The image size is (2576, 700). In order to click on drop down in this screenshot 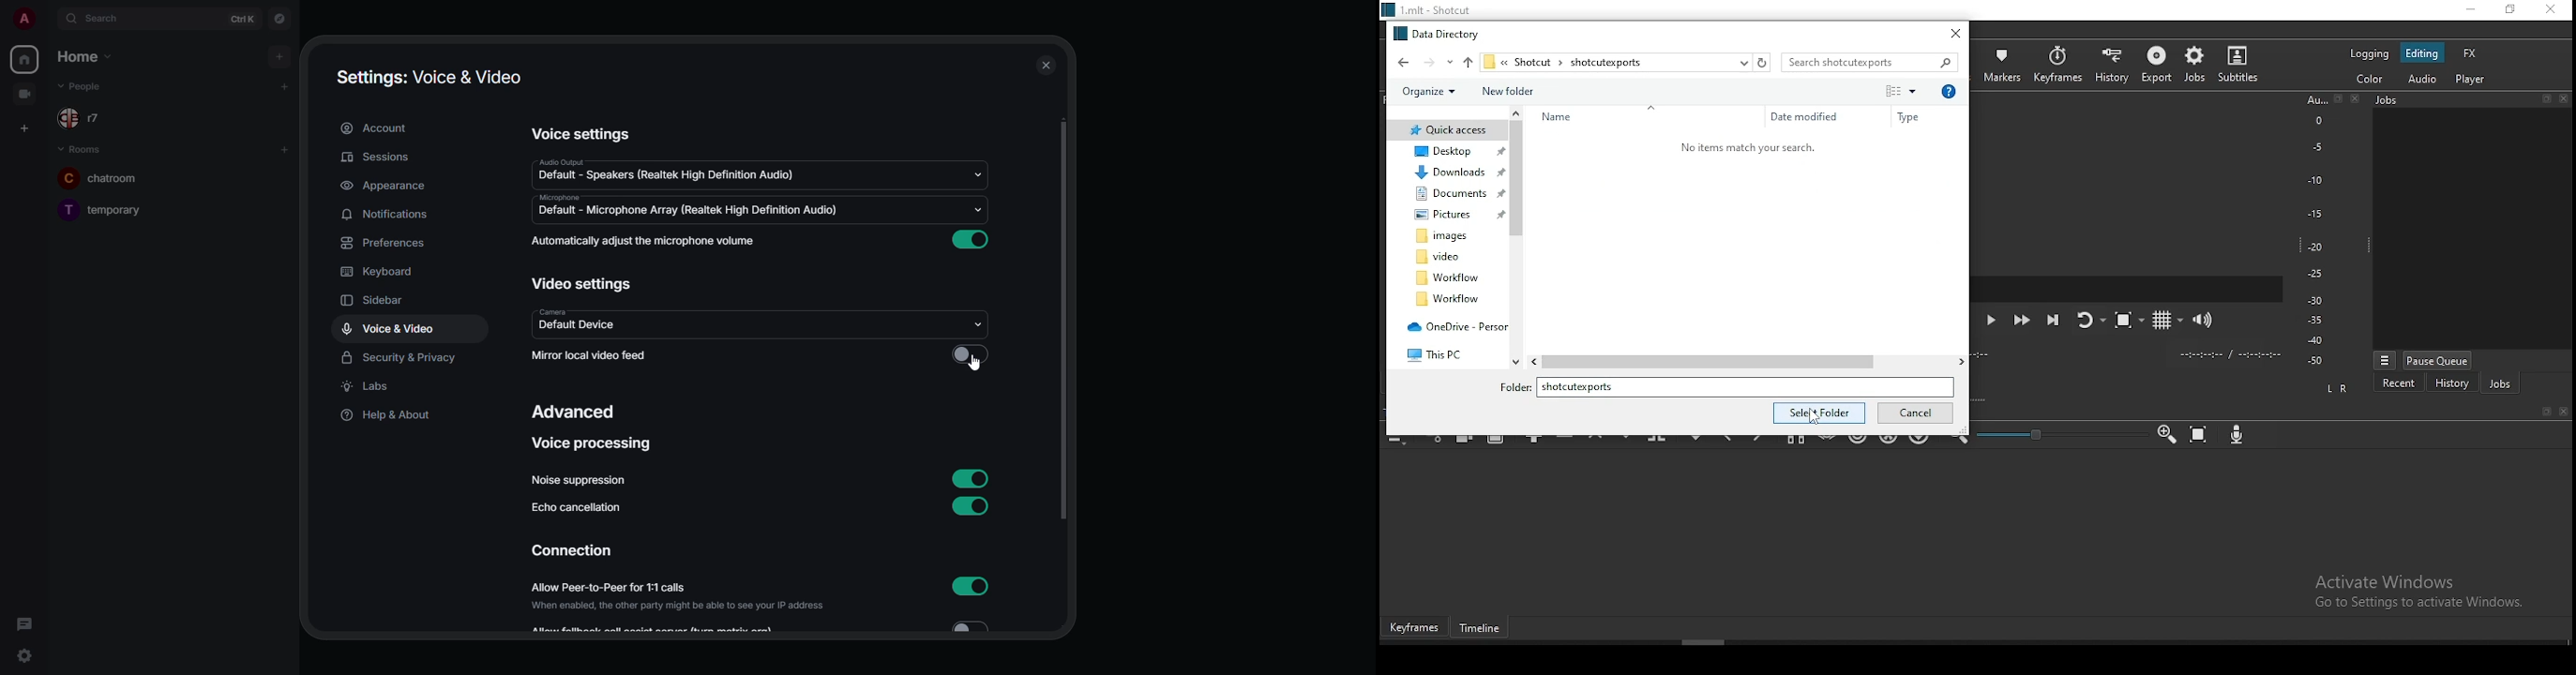, I will do `click(978, 210)`.